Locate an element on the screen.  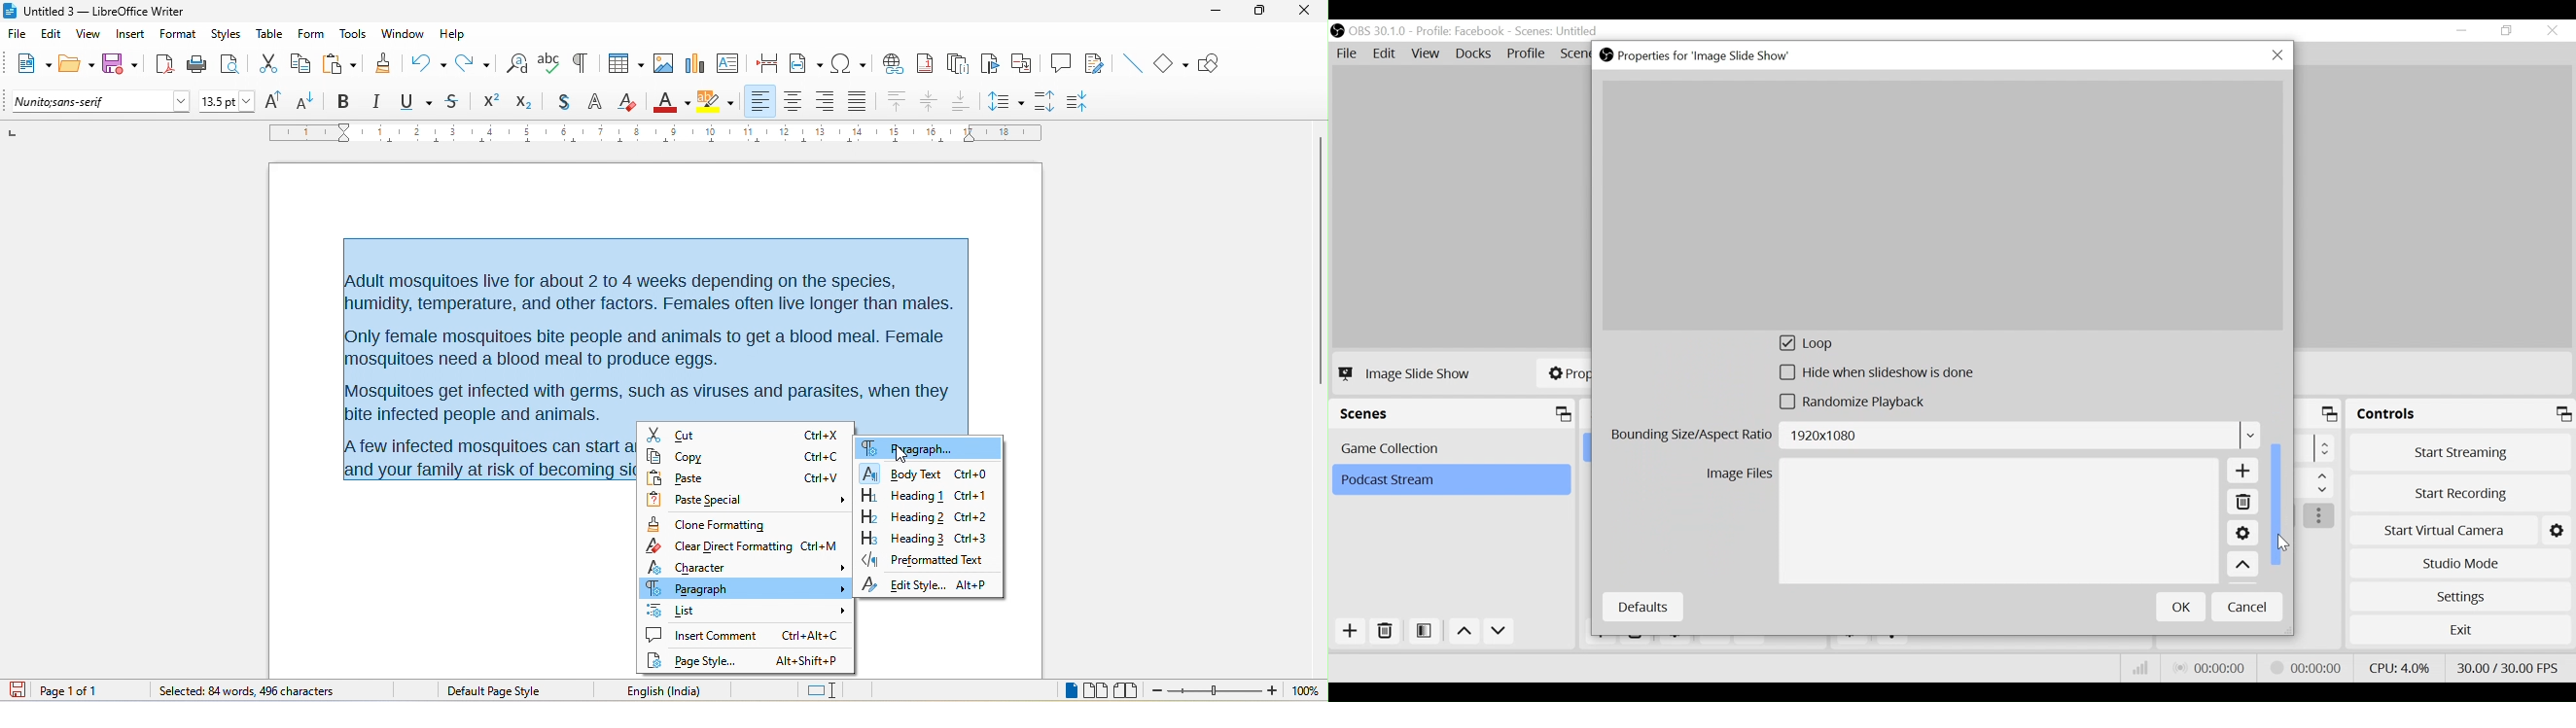
redo is located at coordinates (477, 62).